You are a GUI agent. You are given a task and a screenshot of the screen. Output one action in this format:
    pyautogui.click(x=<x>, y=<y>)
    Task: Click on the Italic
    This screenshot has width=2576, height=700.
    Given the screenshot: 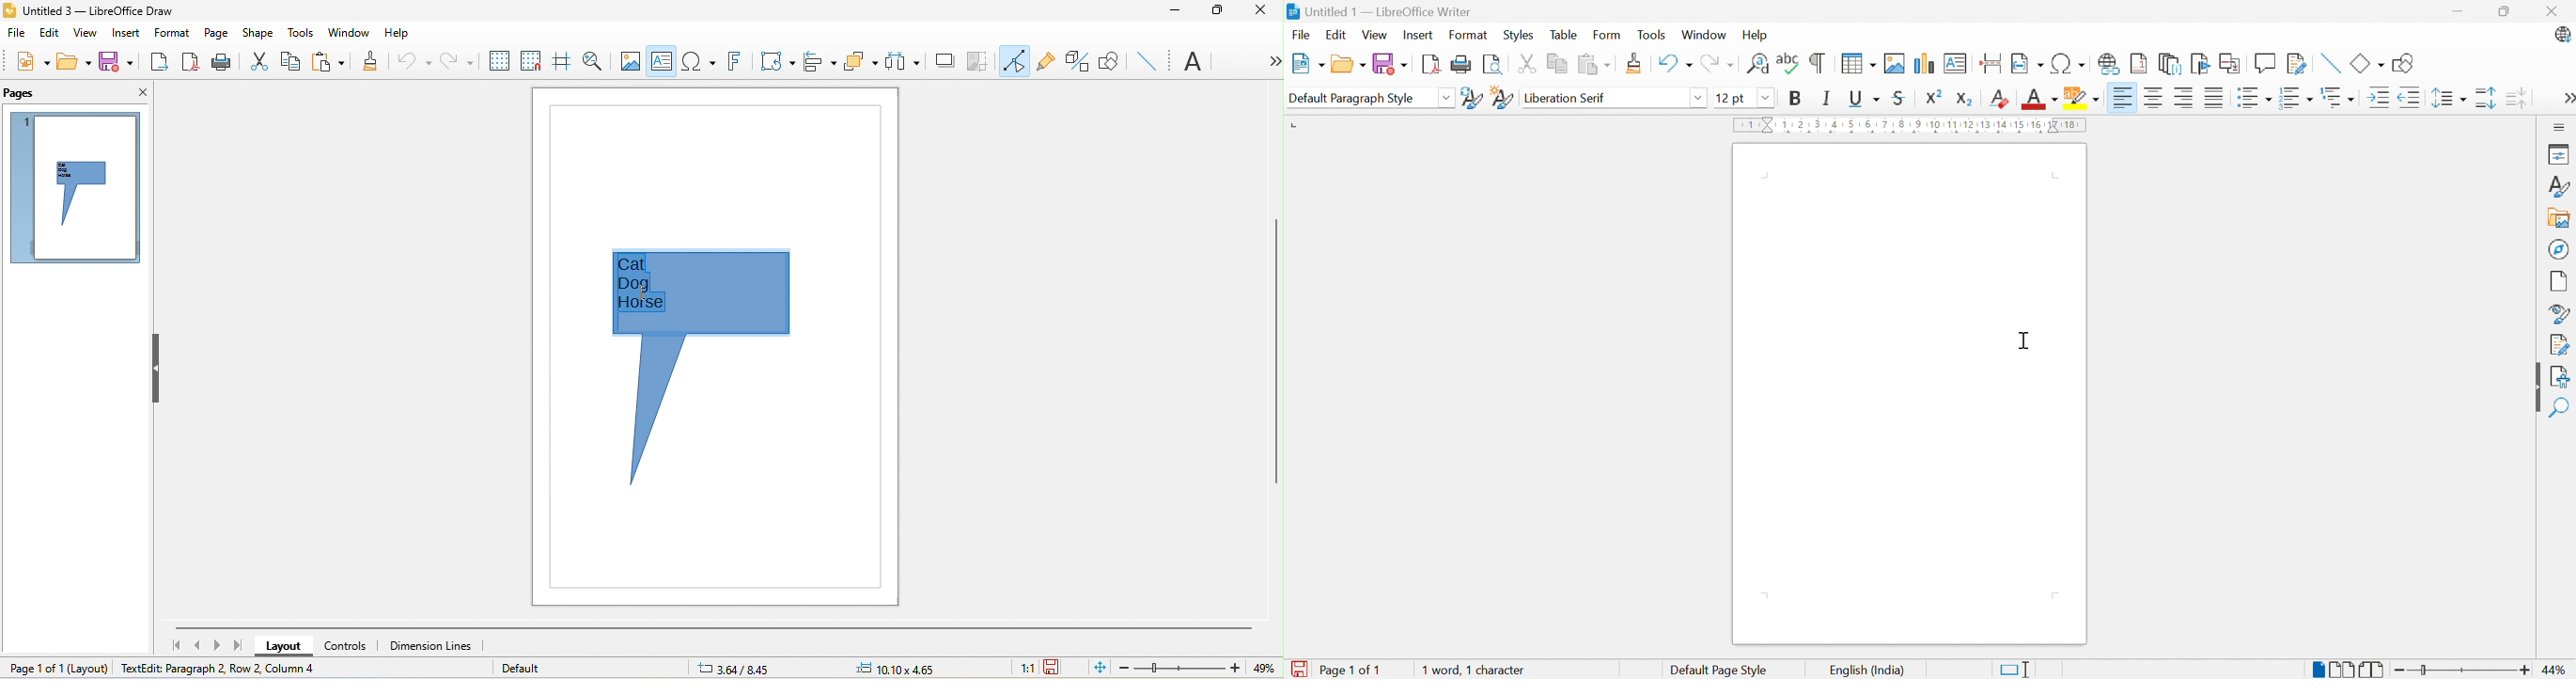 What is the action you would take?
    pyautogui.click(x=1824, y=100)
    